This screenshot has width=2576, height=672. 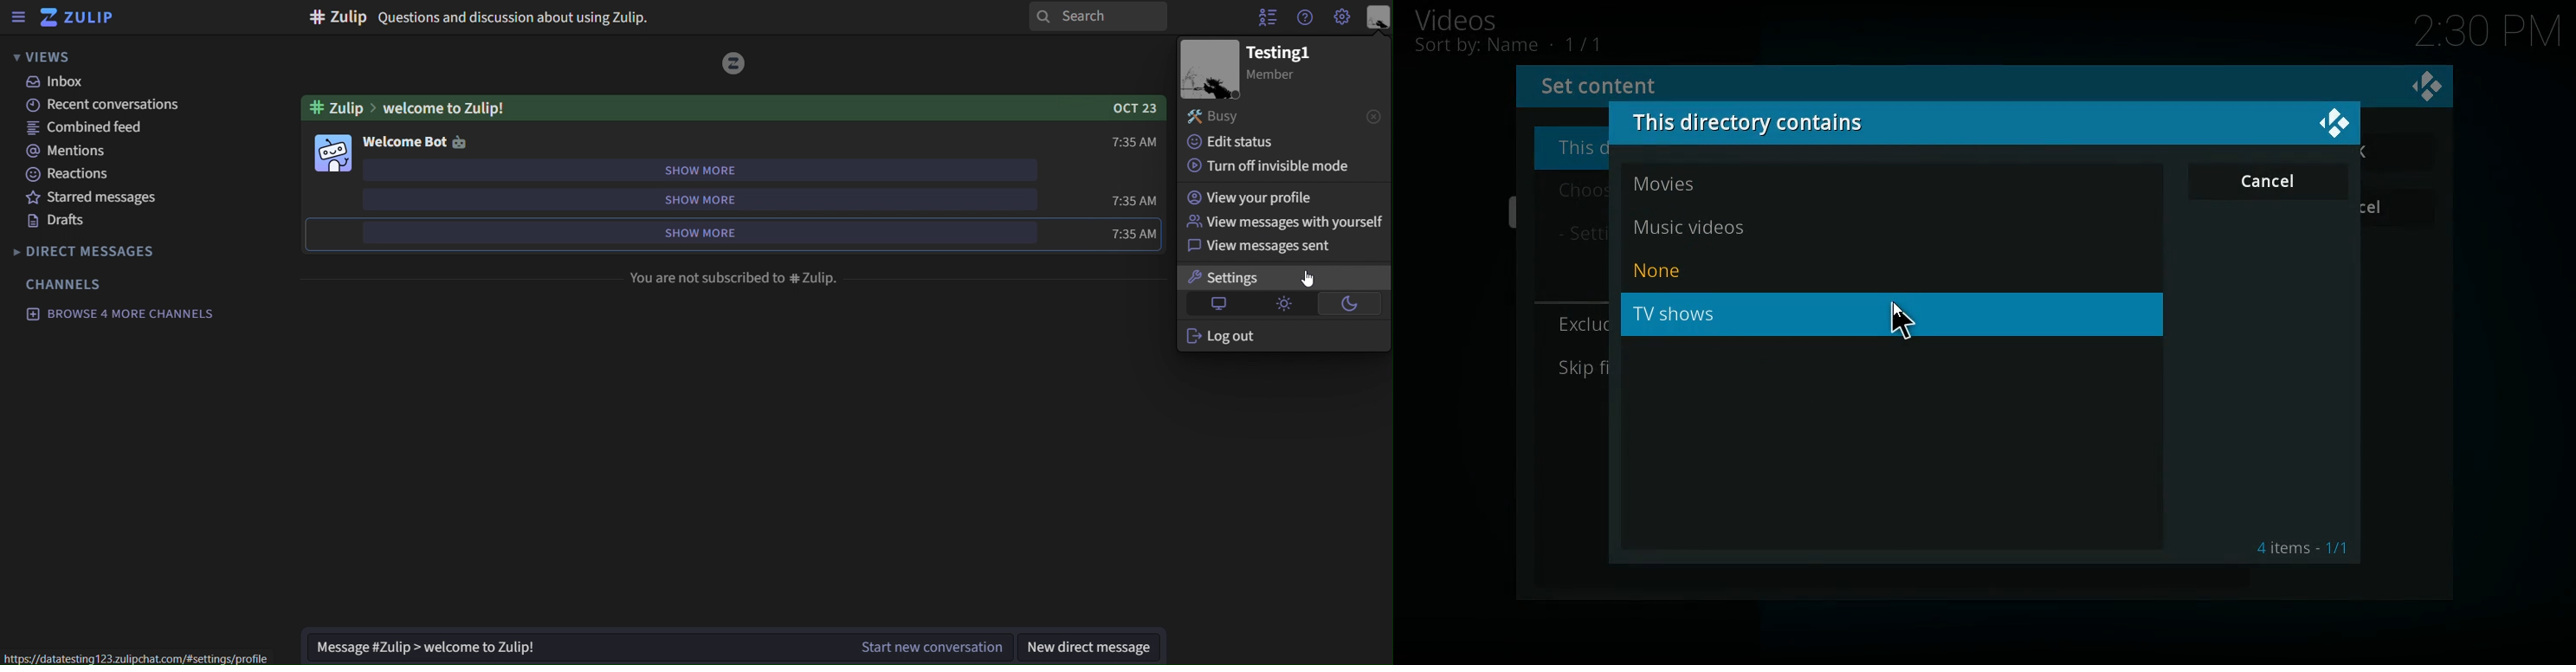 What do you see at coordinates (735, 108) in the screenshot?
I see `#zulip>welcome to zulip` at bounding box center [735, 108].